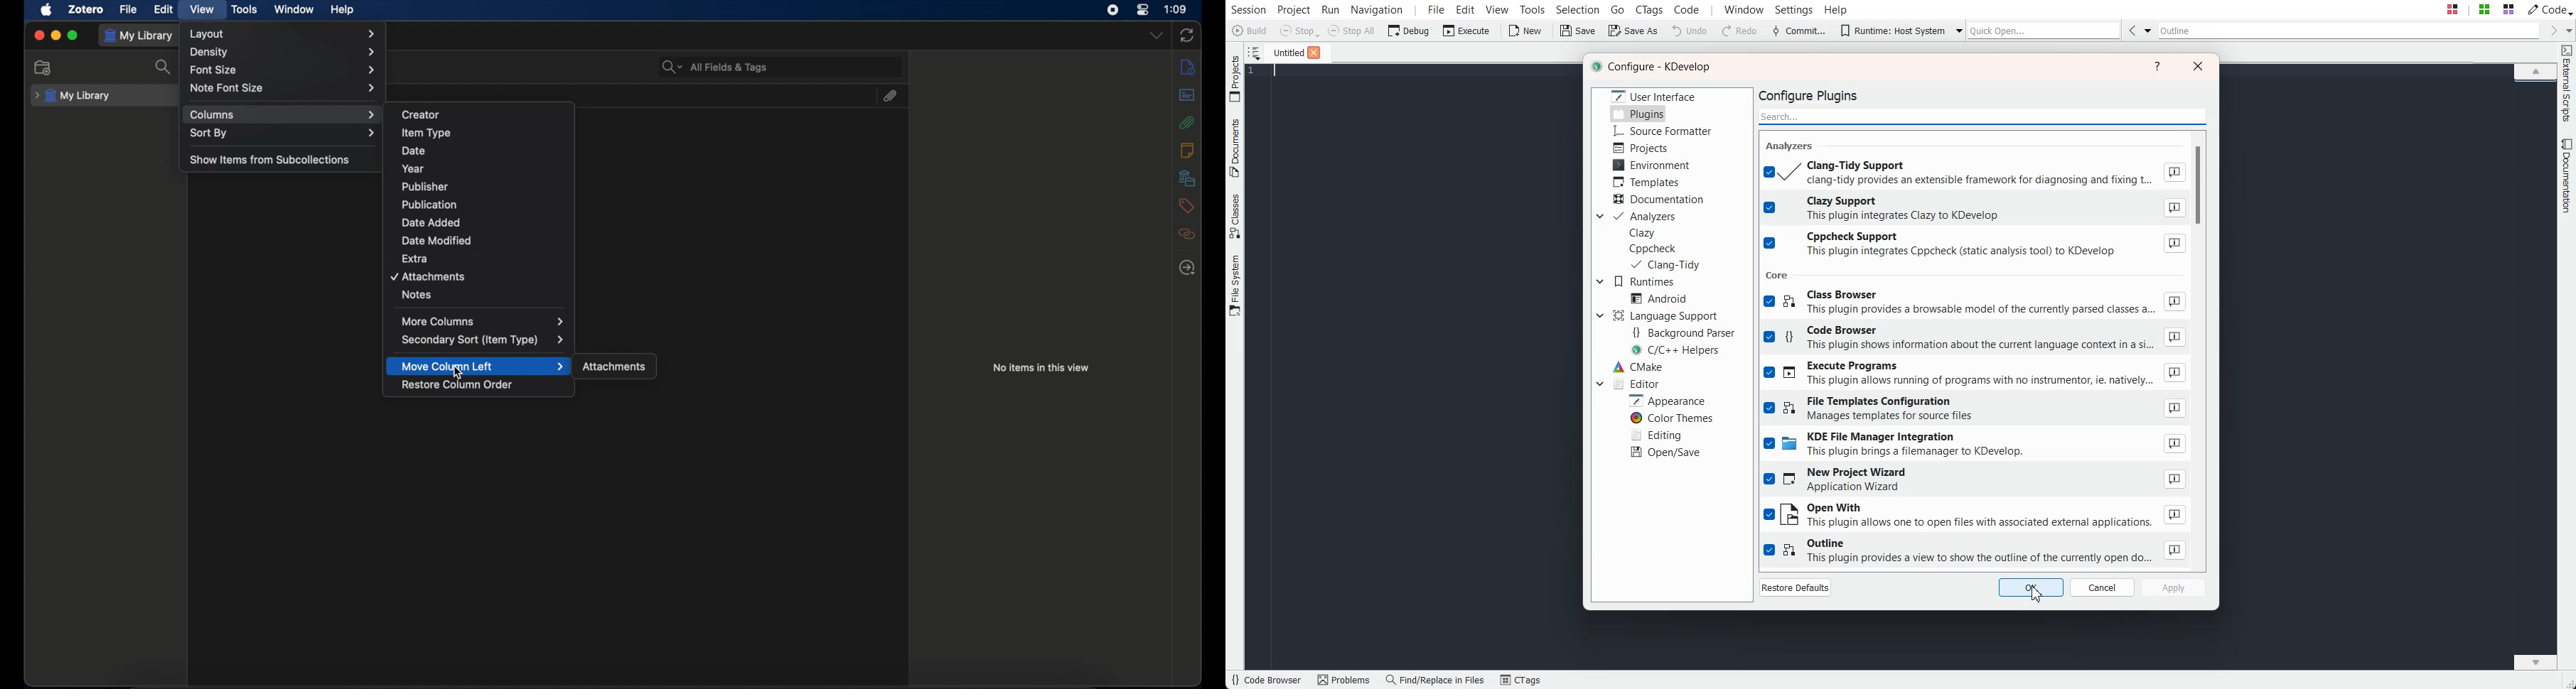 The image size is (2576, 700). What do you see at coordinates (1642, 148) in the screenshot?
I see `Projects` at bounding box center [1642, 148].